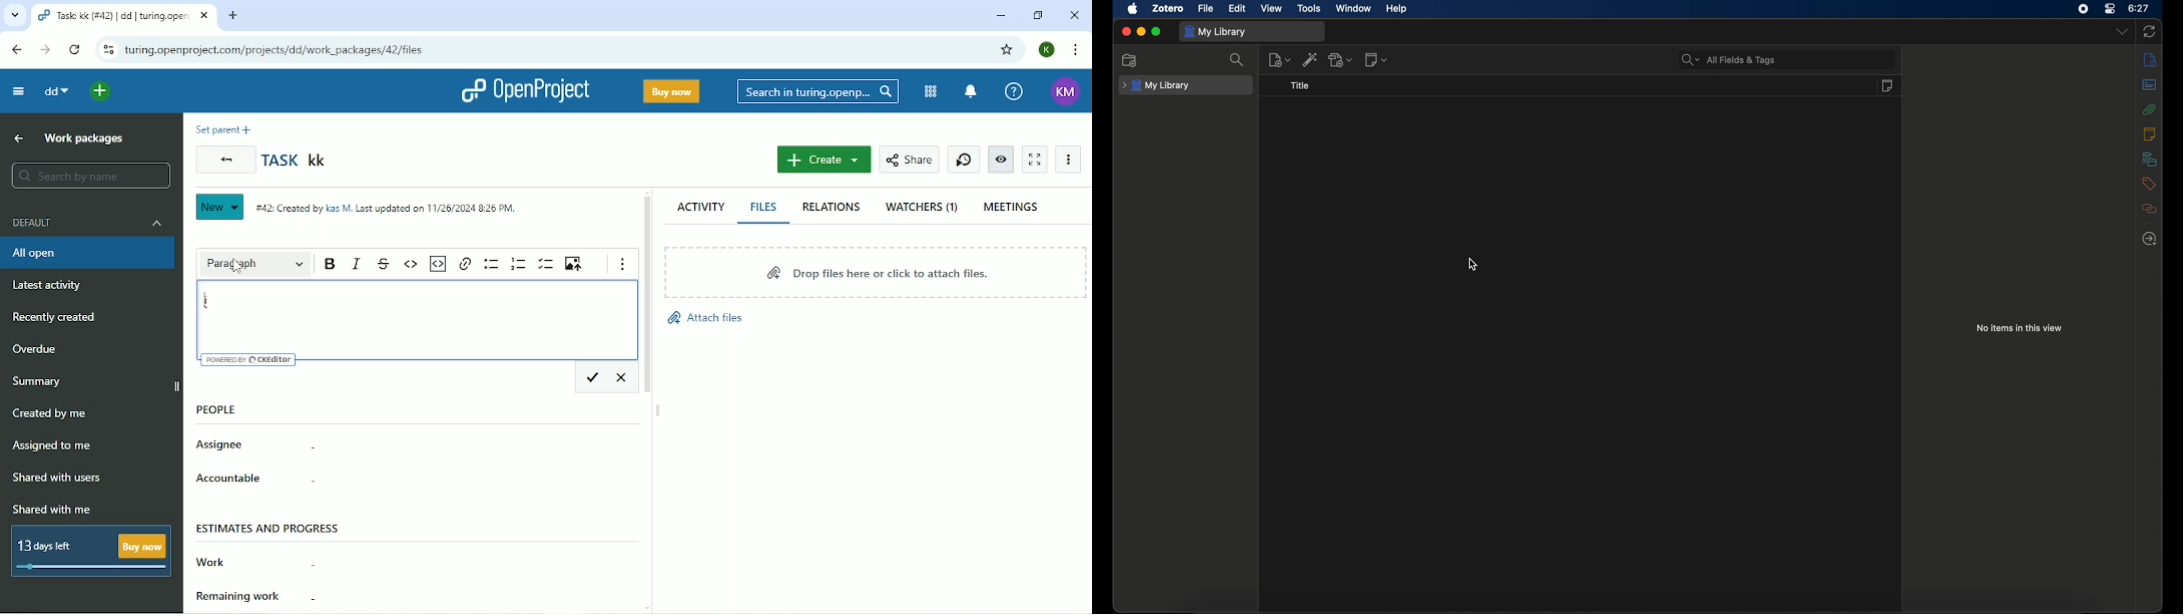  Describe the element at coordinates (2149, 184) in the screenshot. I see `tags` at that location.